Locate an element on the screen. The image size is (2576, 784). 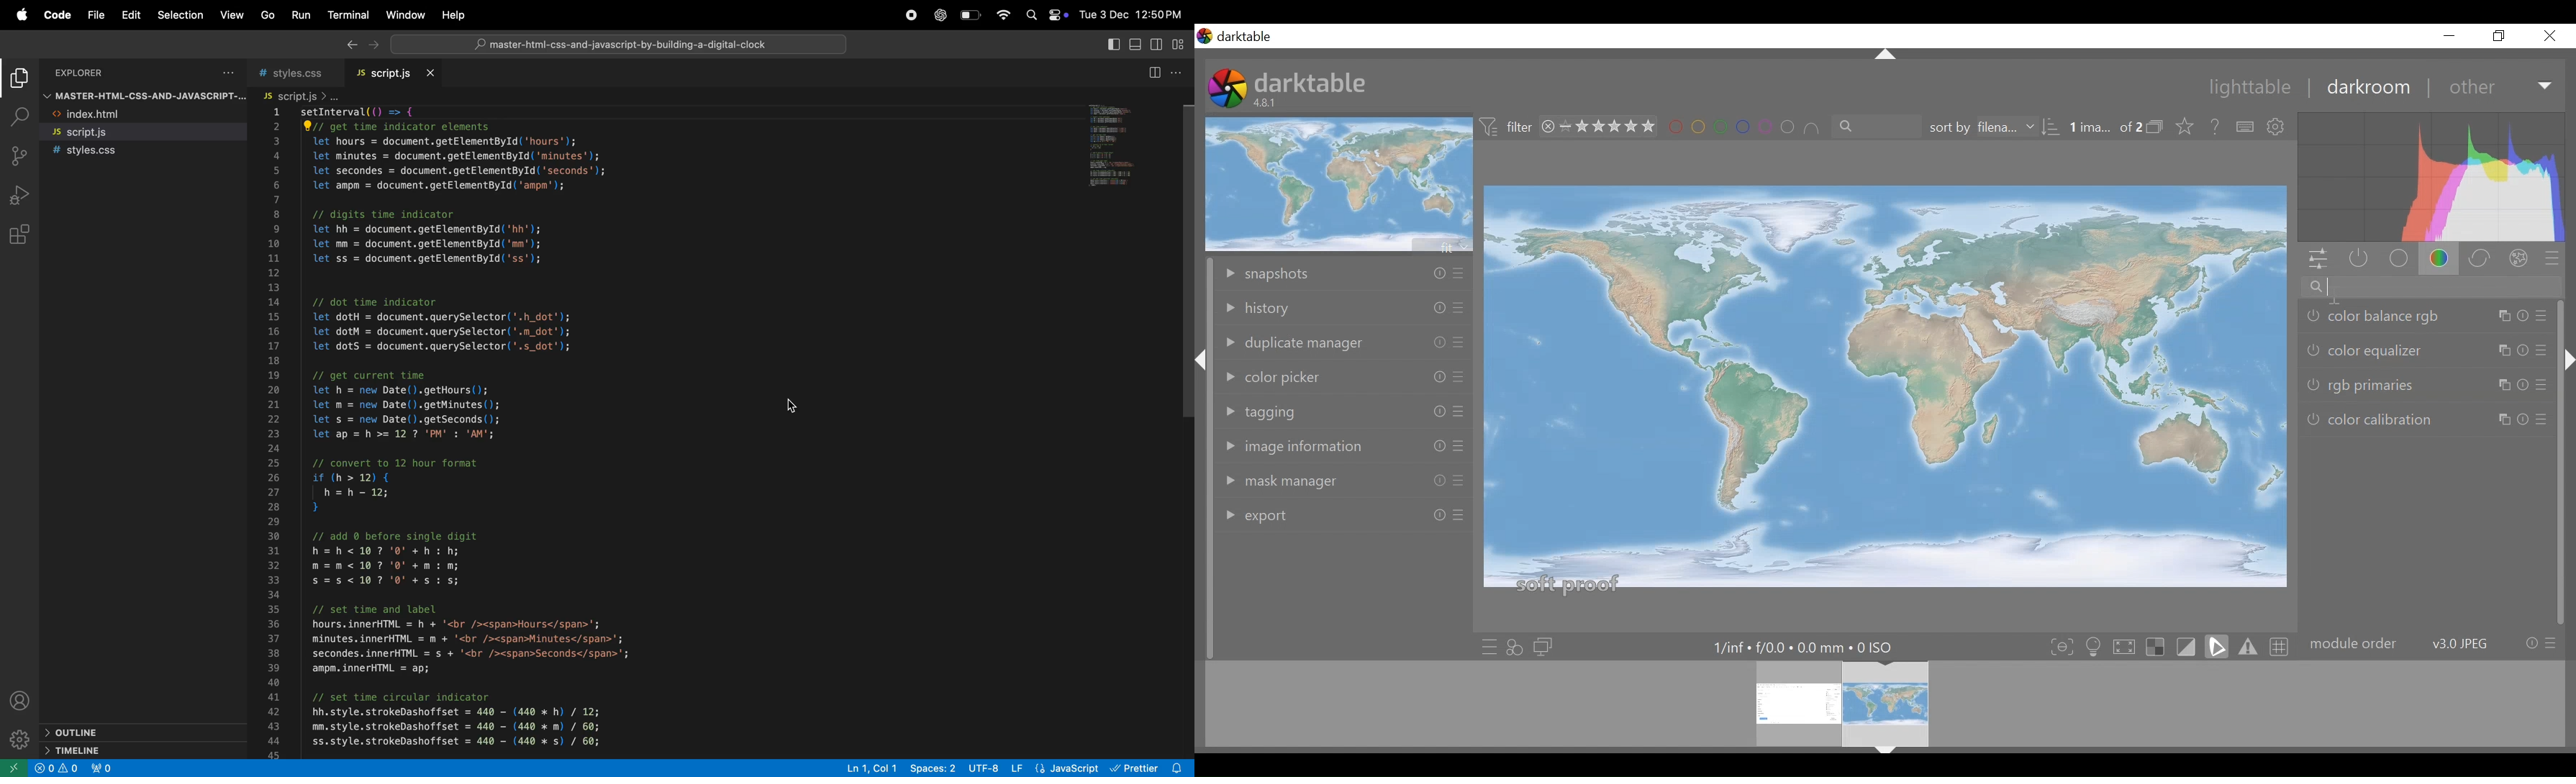
Close is located at coordinates (2550, 35).